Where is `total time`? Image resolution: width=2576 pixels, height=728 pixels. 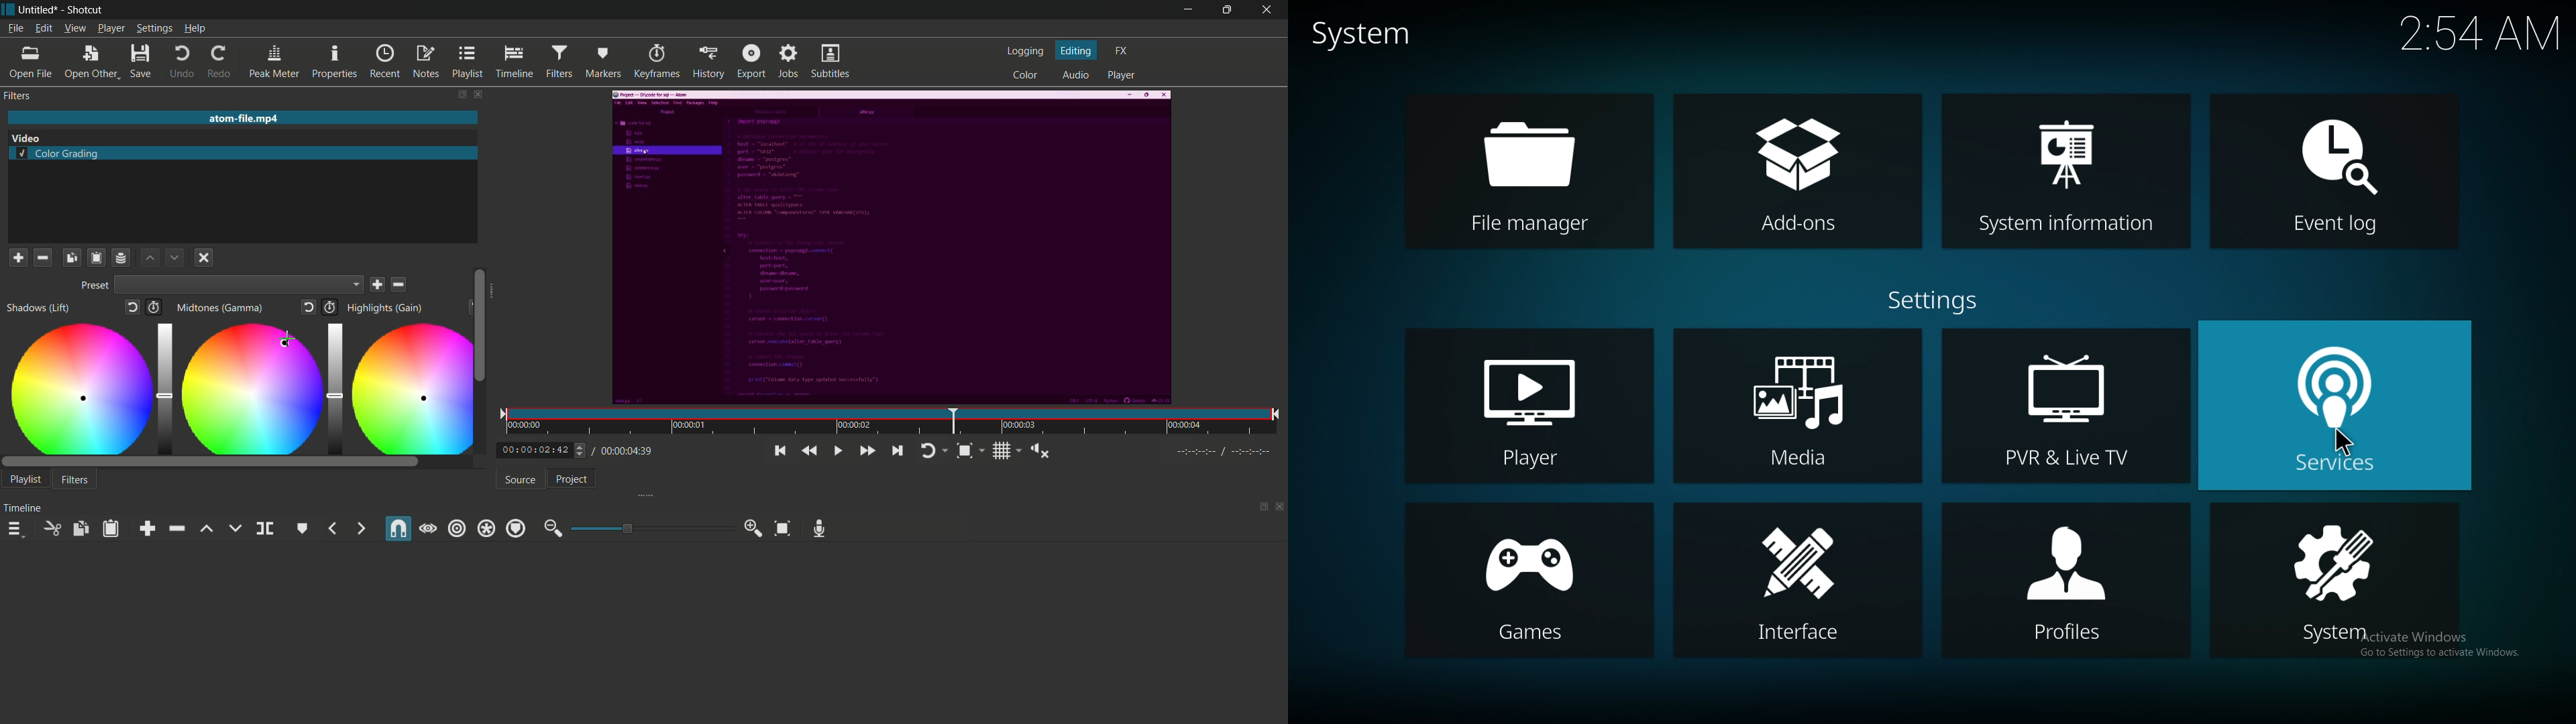 total time is located at coordinates (623, 450).